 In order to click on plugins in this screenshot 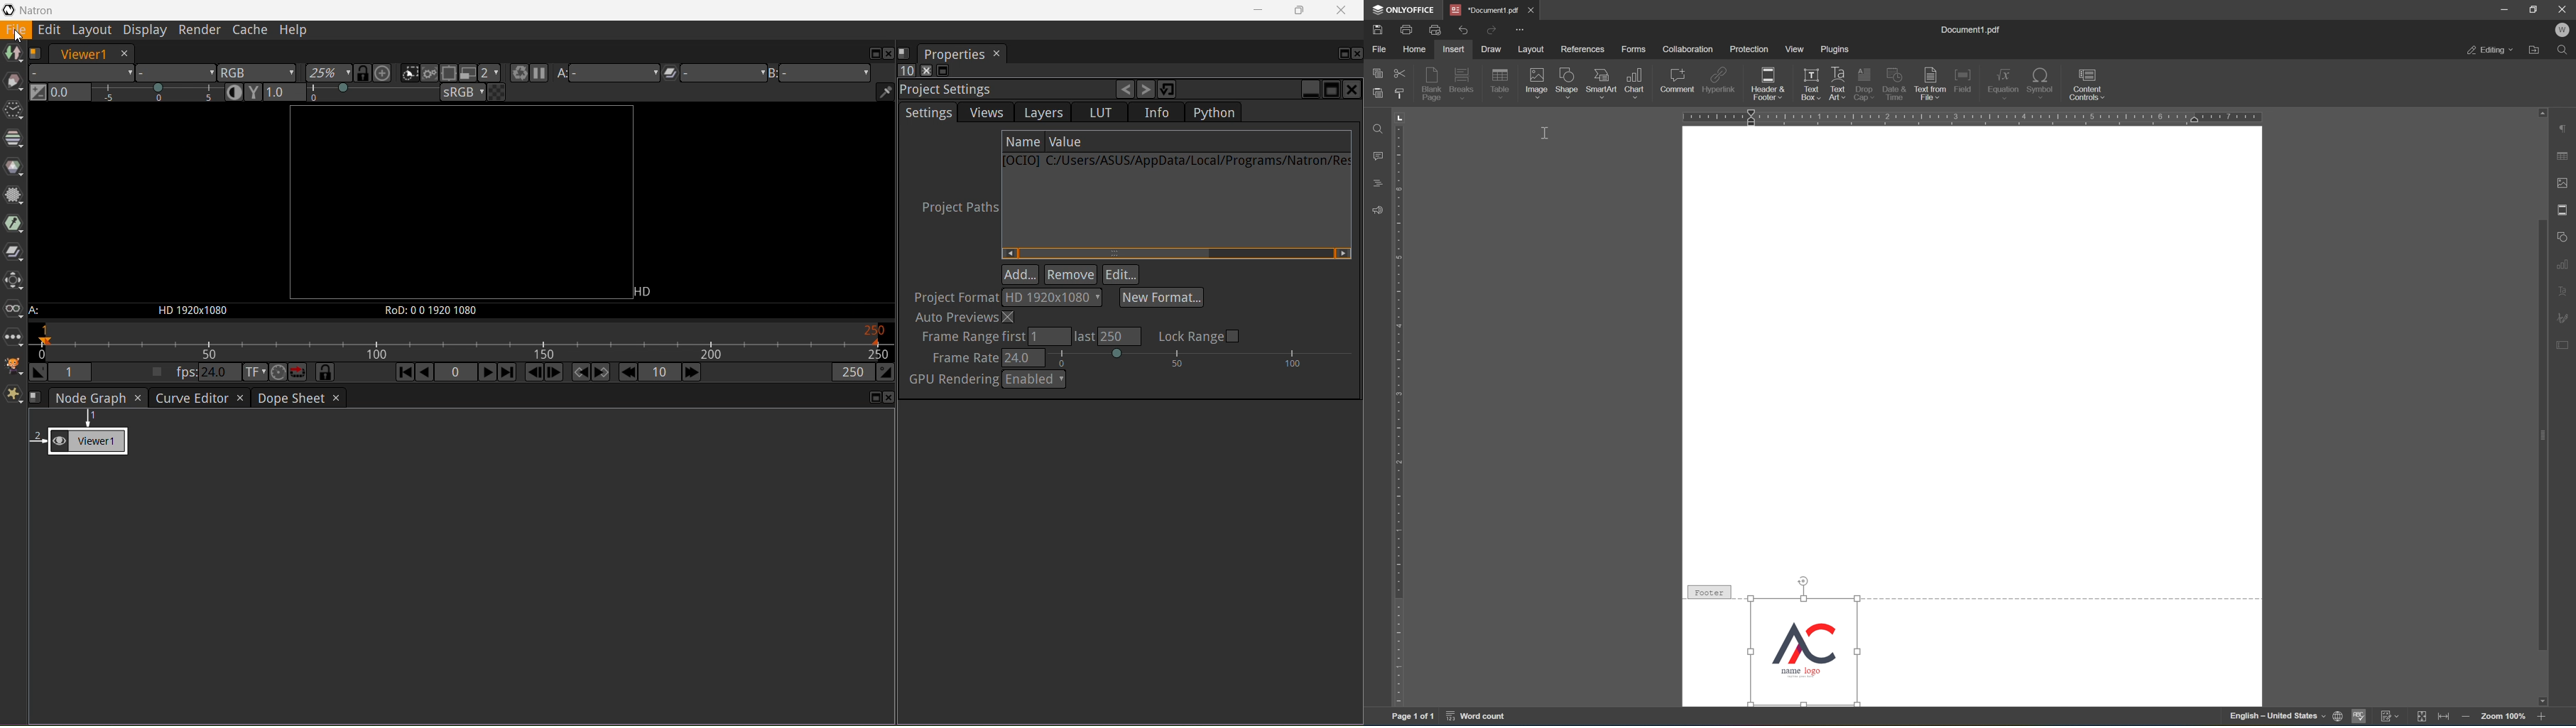, I will do `click(1837, 48)`.